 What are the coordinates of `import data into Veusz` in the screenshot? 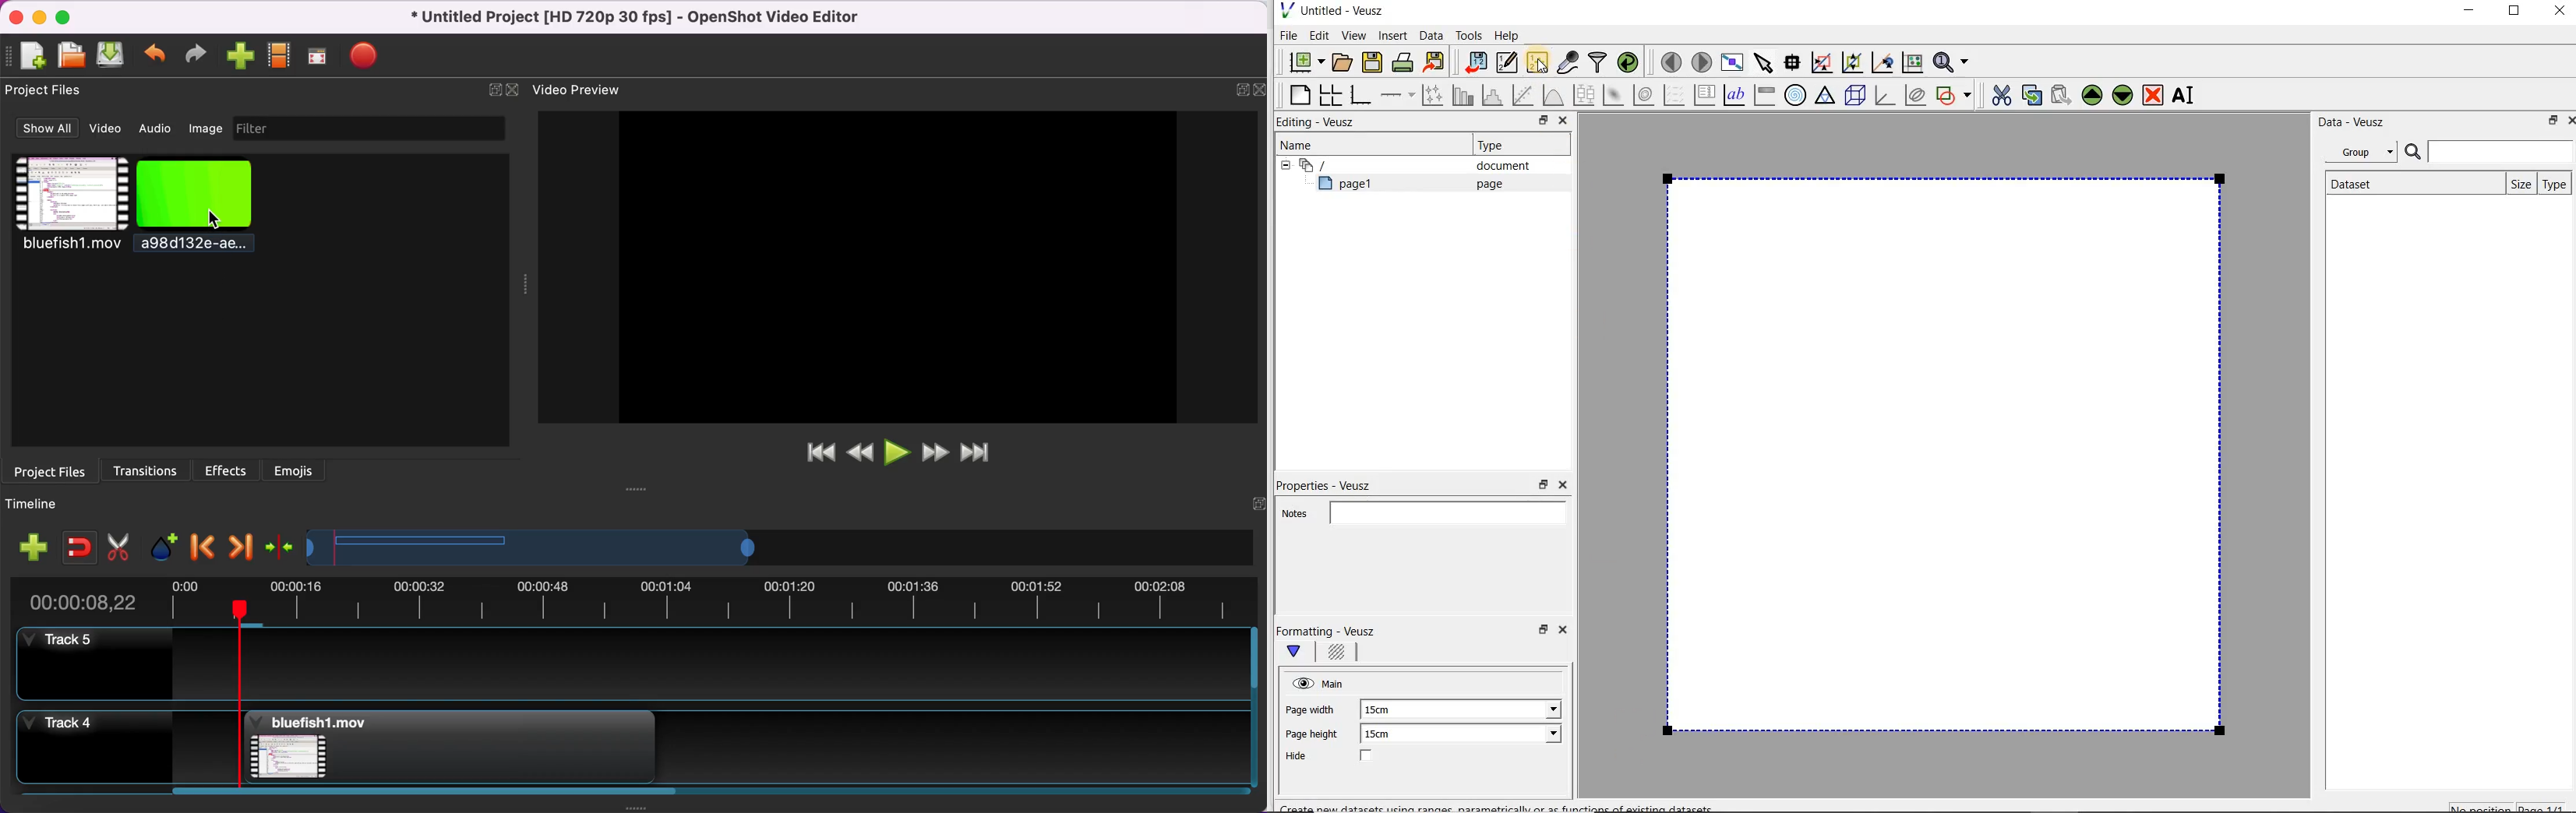 It's located at (1474, 63).